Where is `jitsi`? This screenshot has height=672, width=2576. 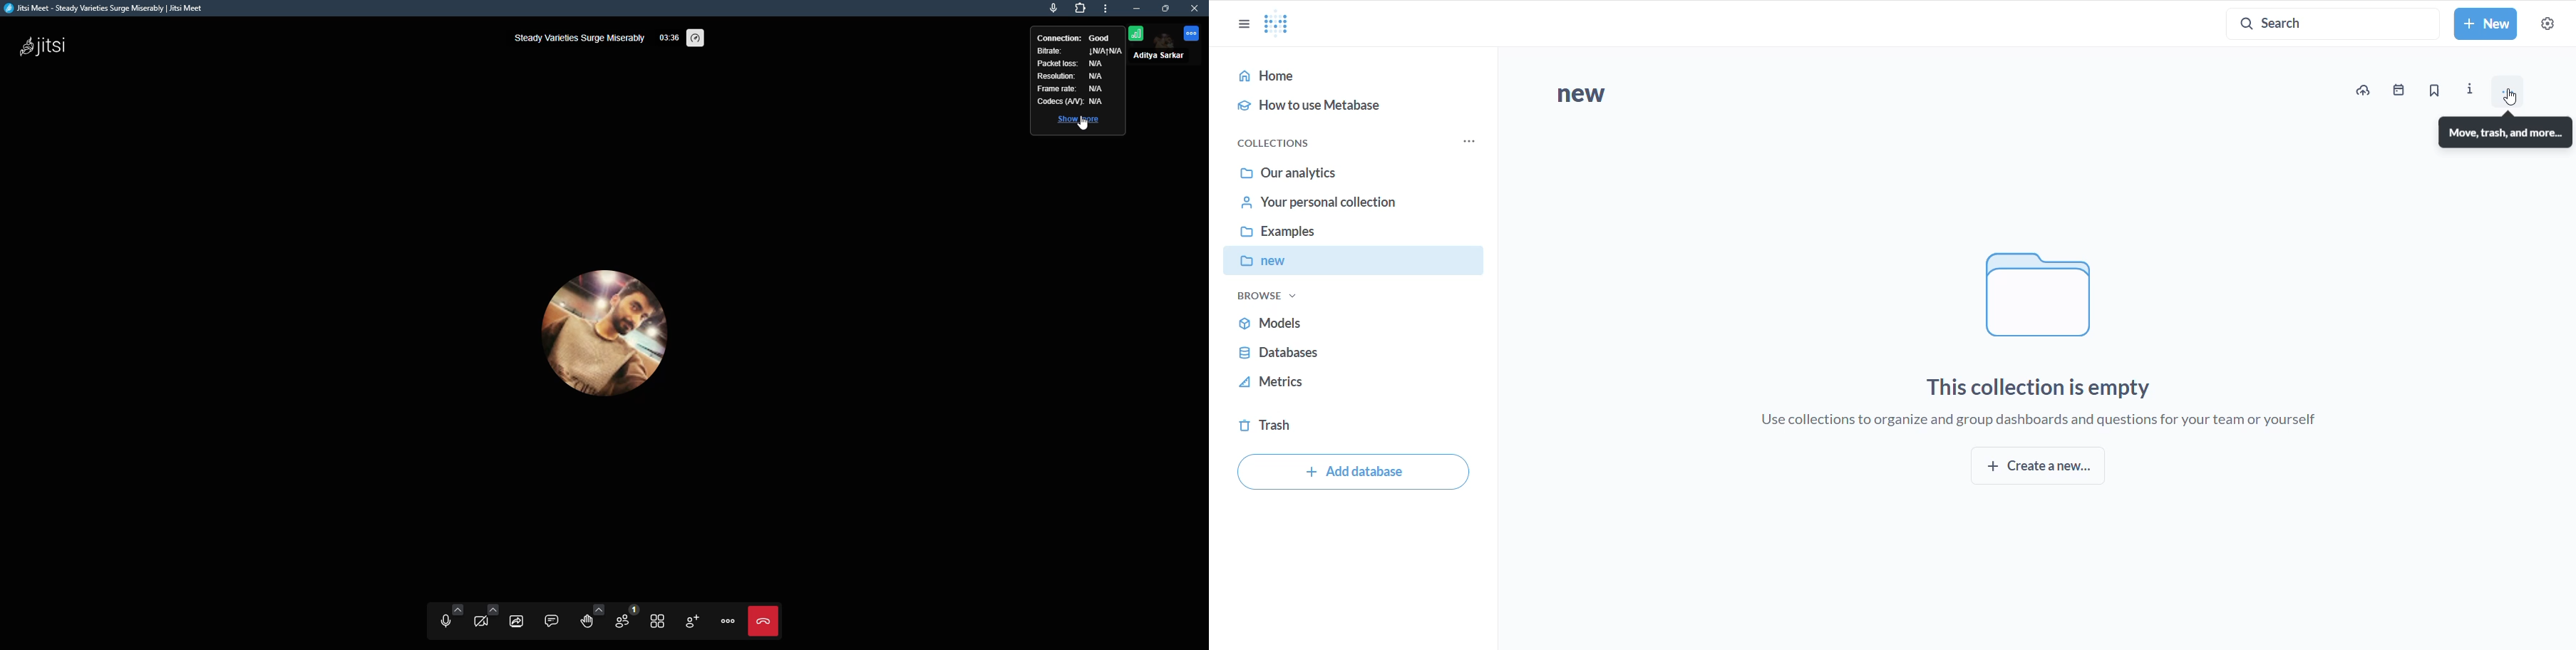
jitsi is located at coordinates (112, 11).